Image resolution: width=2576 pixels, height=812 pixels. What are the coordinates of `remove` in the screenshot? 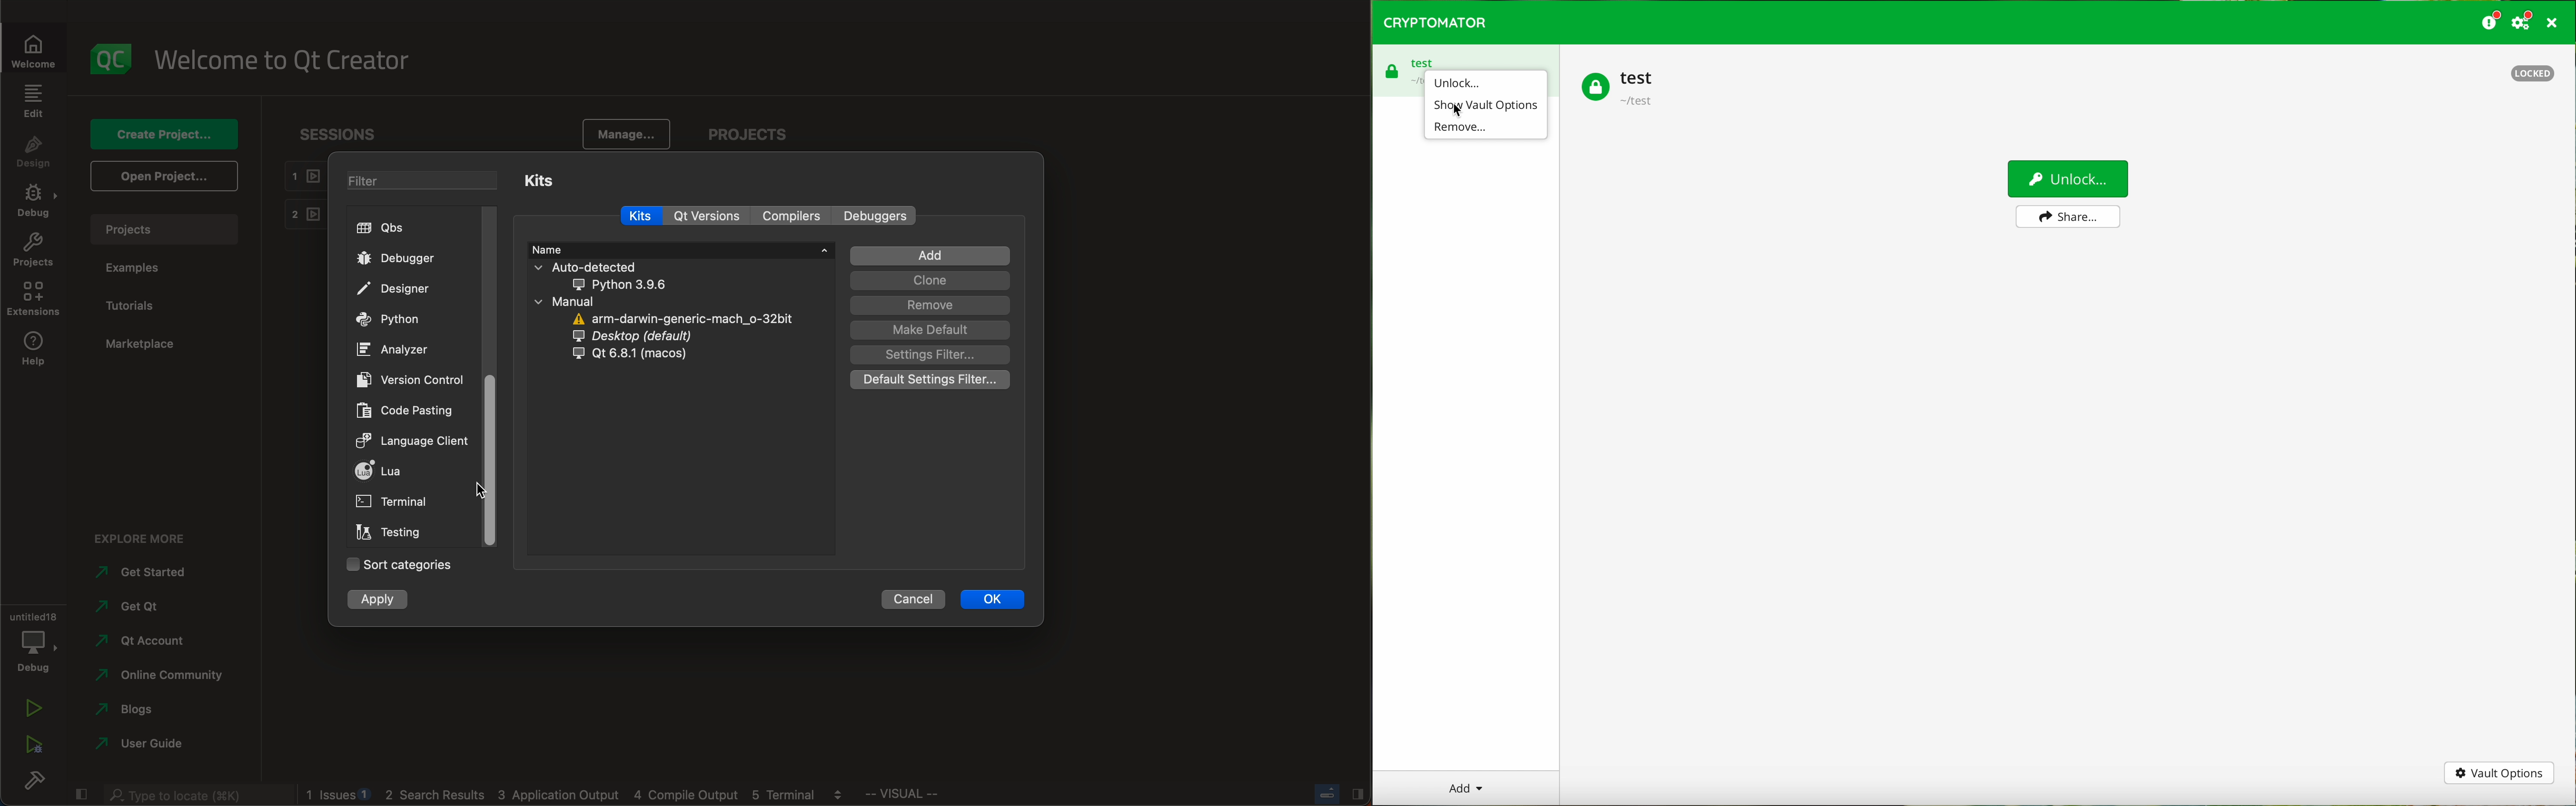 It's located at (1463, 127).